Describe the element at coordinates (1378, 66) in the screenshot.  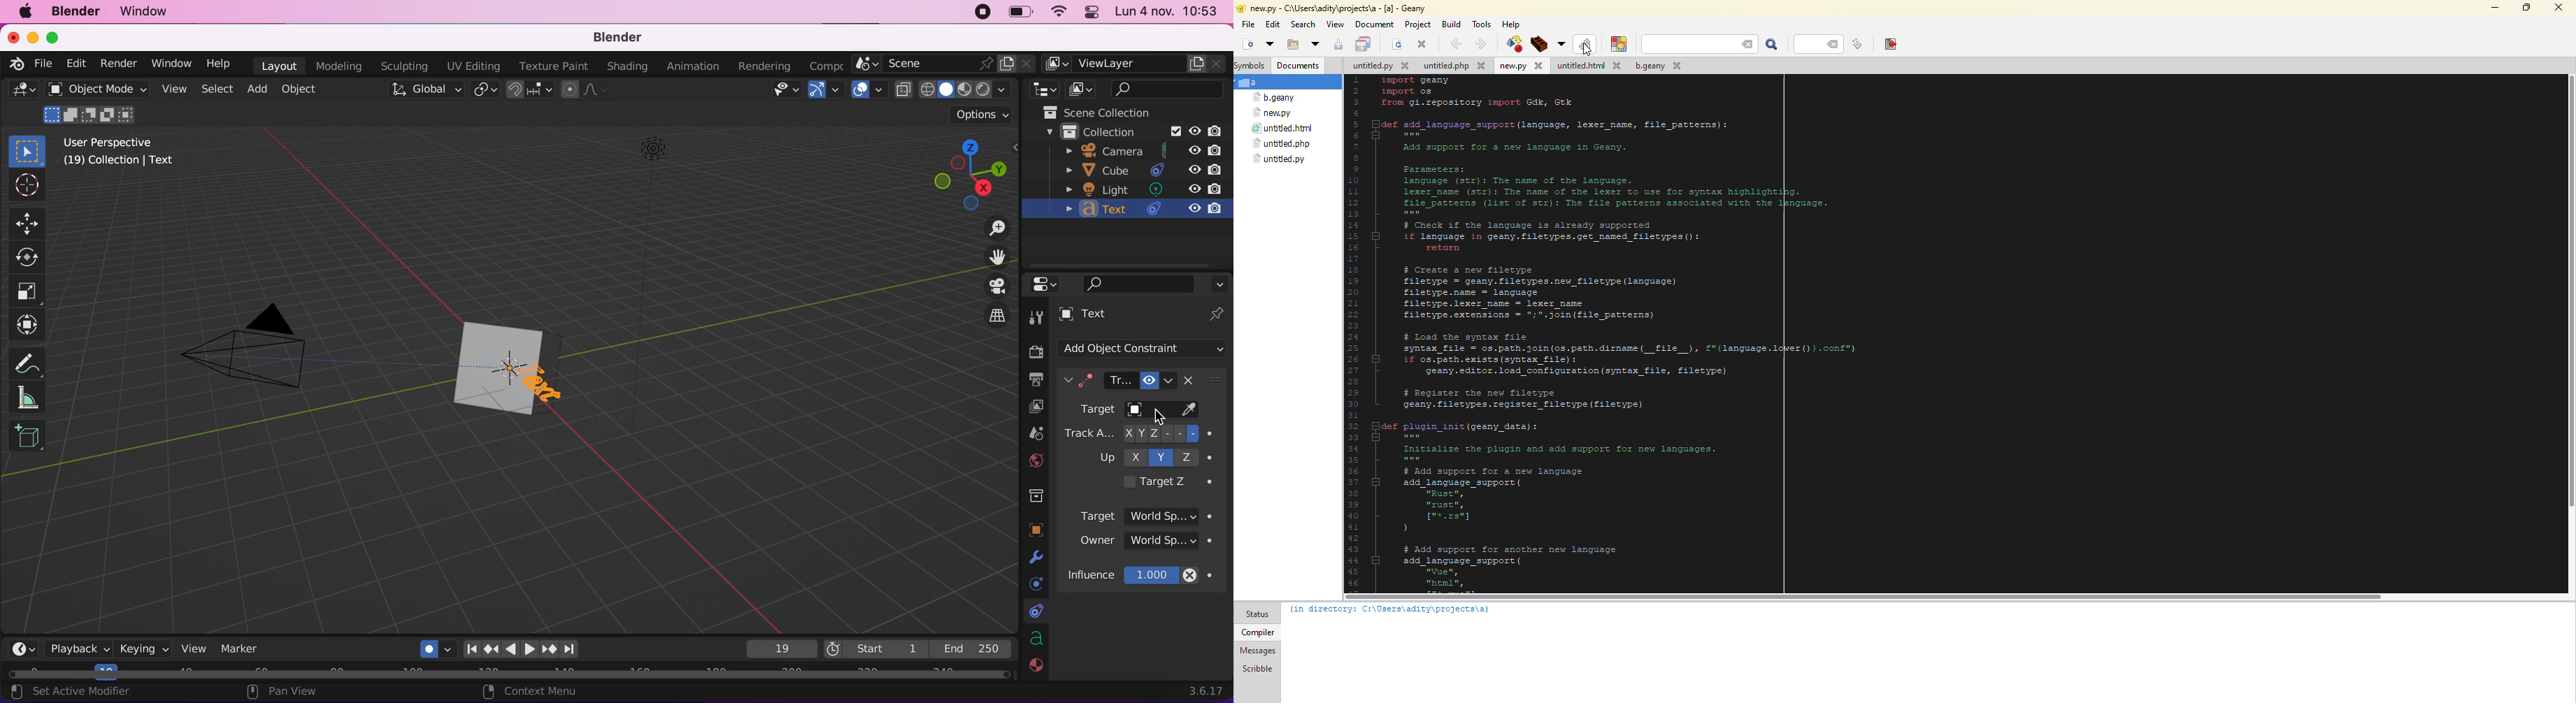
I see `file` at that location.